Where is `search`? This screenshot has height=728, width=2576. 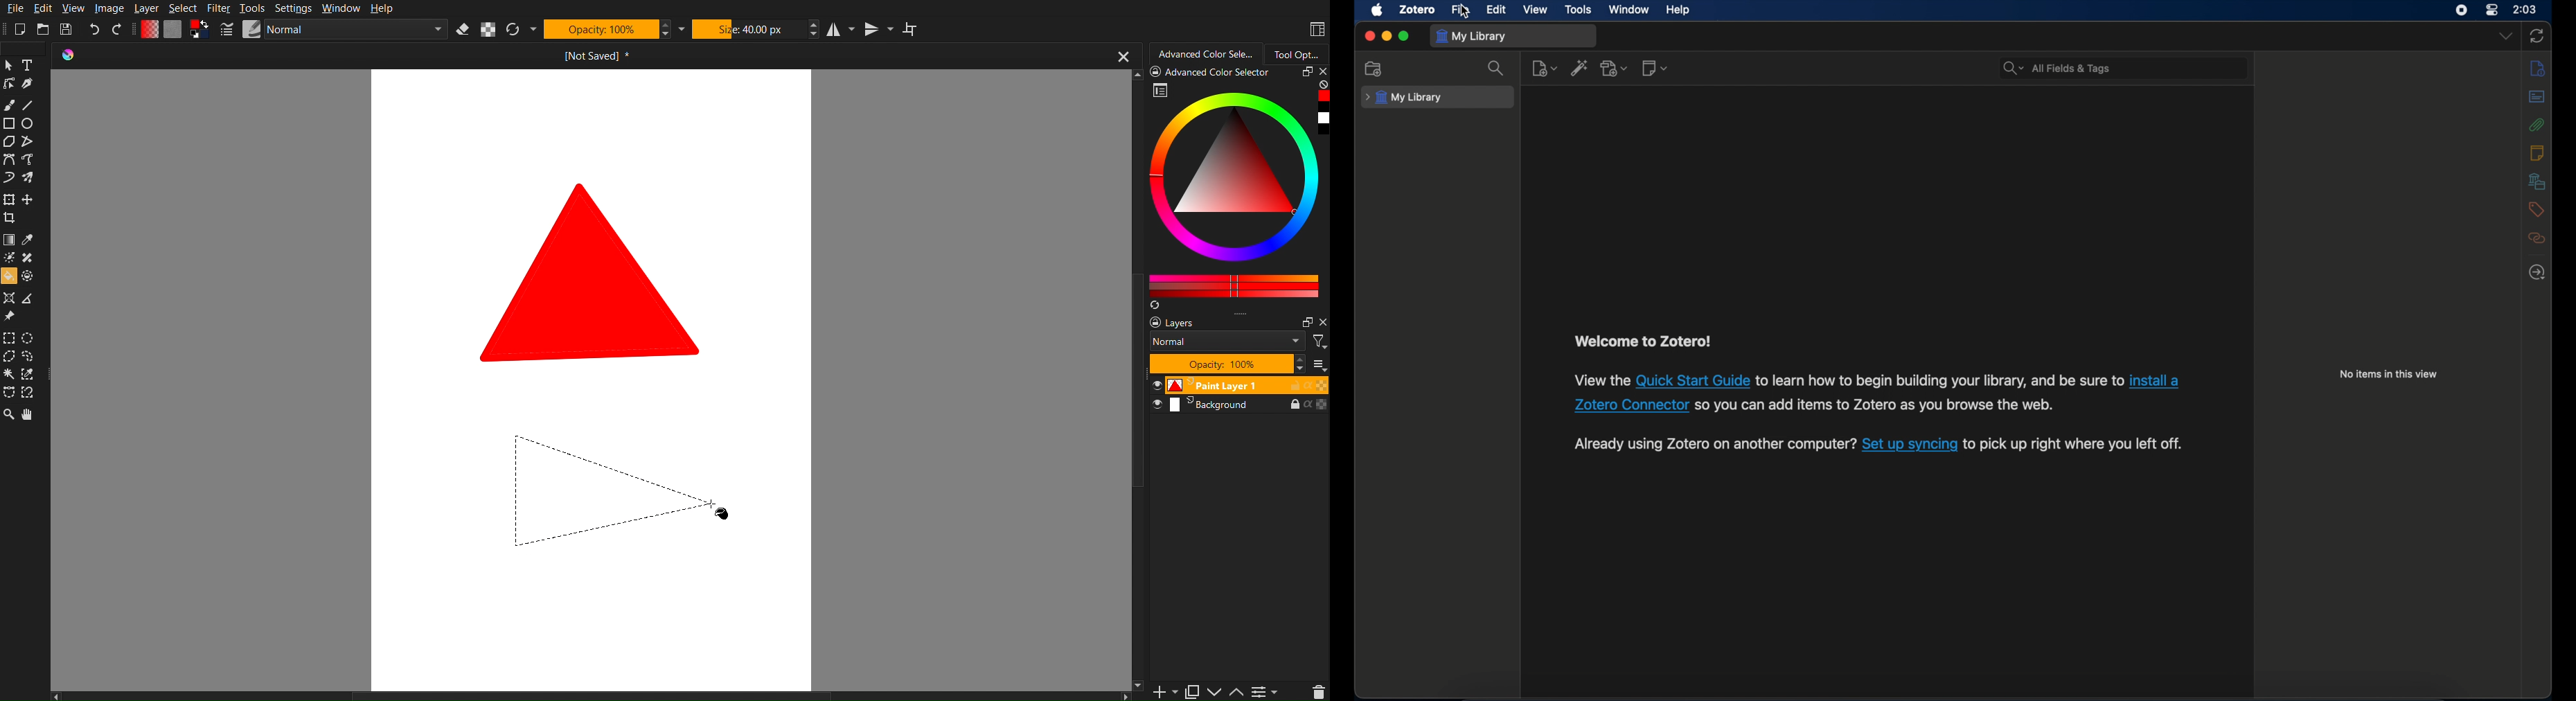
search is located at coordinates (1498, 69).